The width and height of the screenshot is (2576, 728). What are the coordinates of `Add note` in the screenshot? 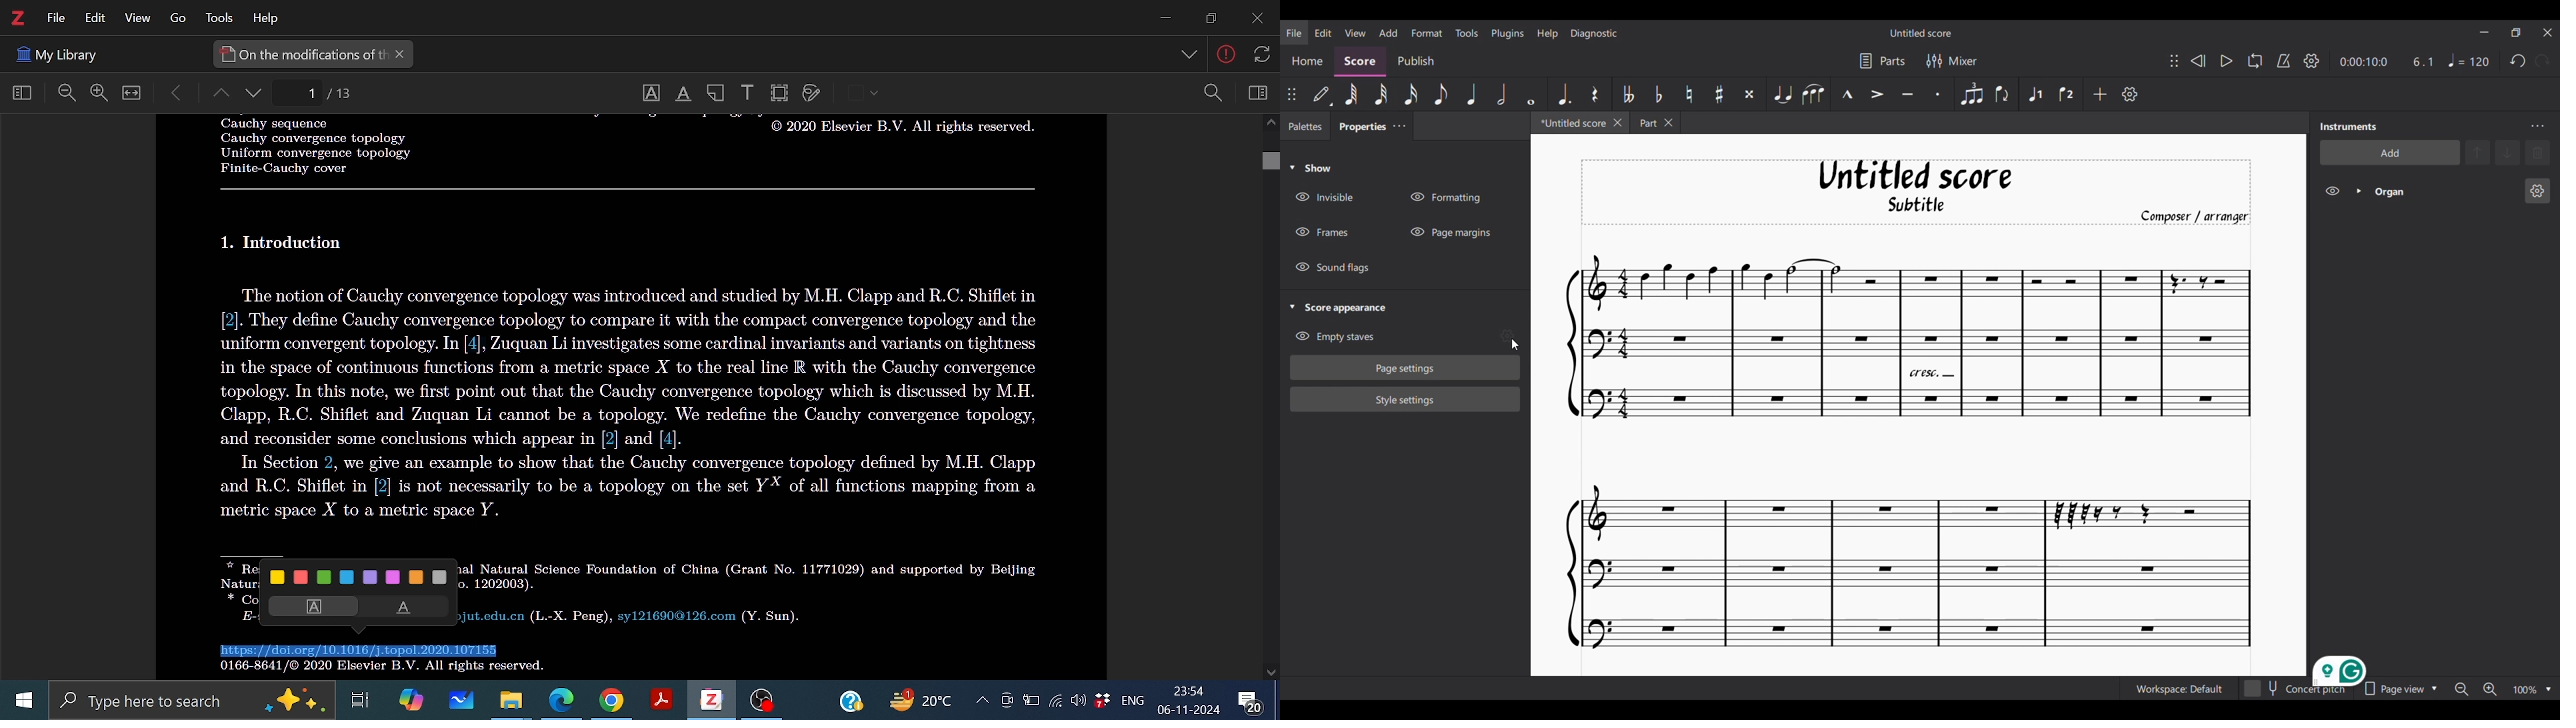 It's located at (718, 92).